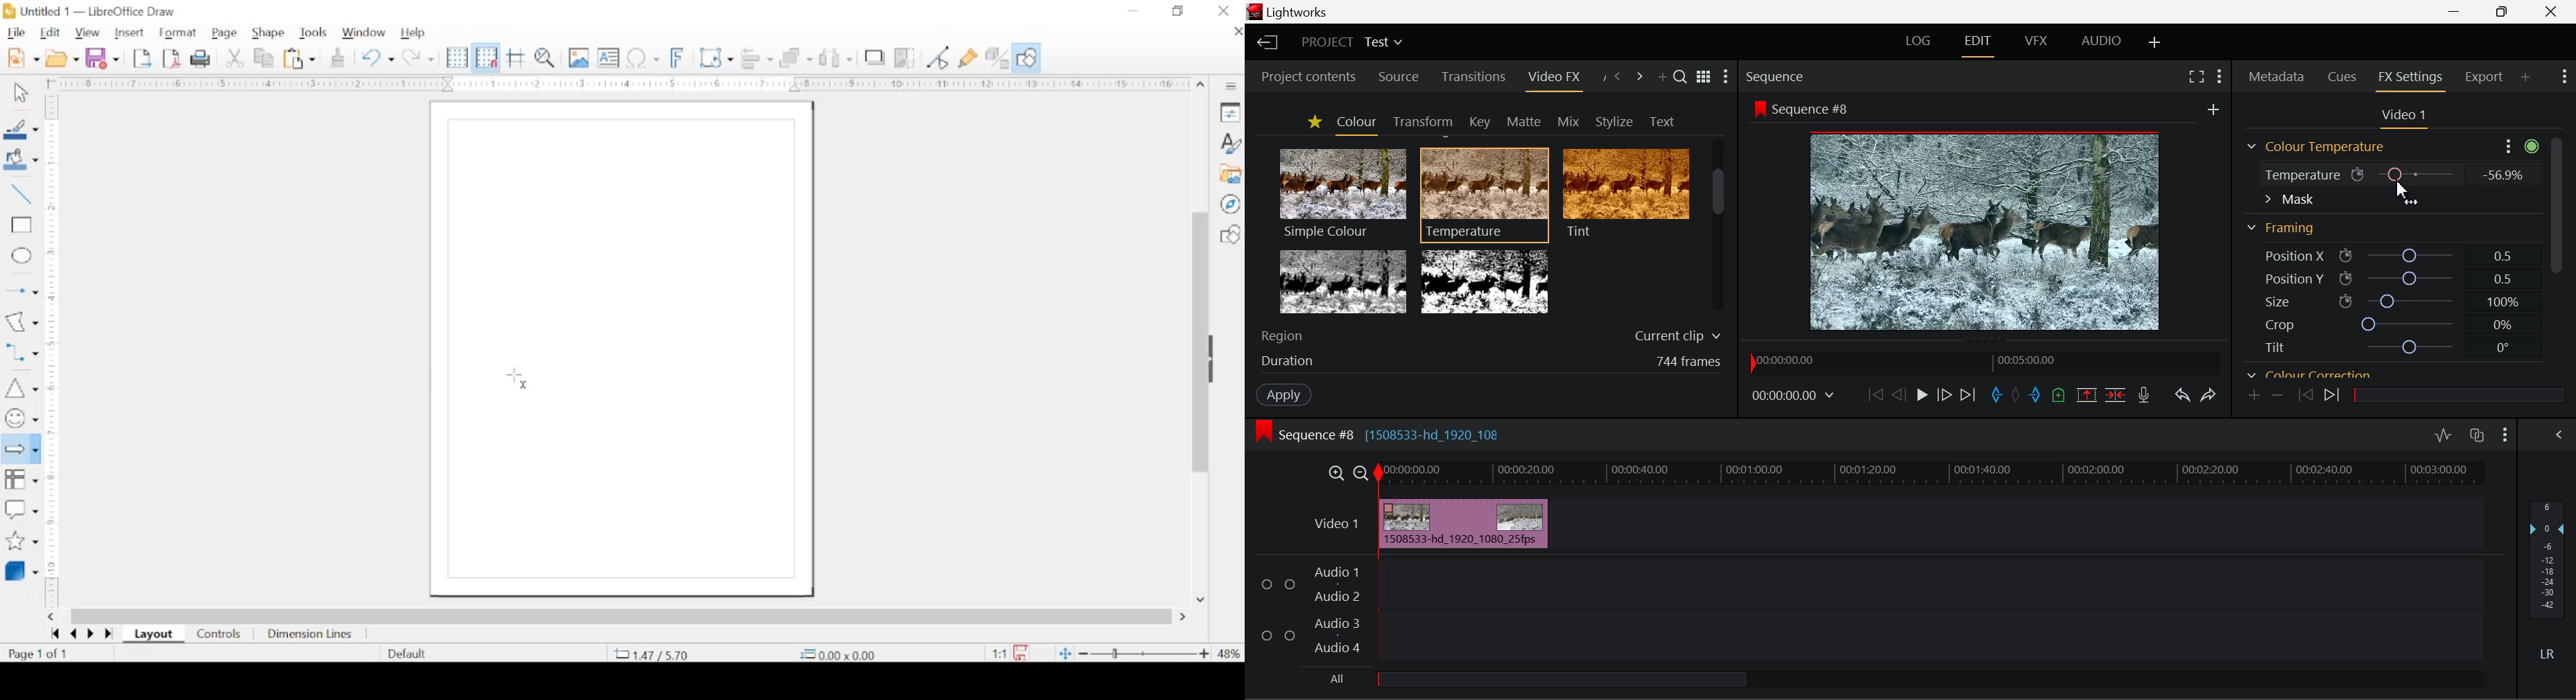 The width and height of the screenshot is (2576, 700). I want to click on scroll down arrow, so click(1200, 600).